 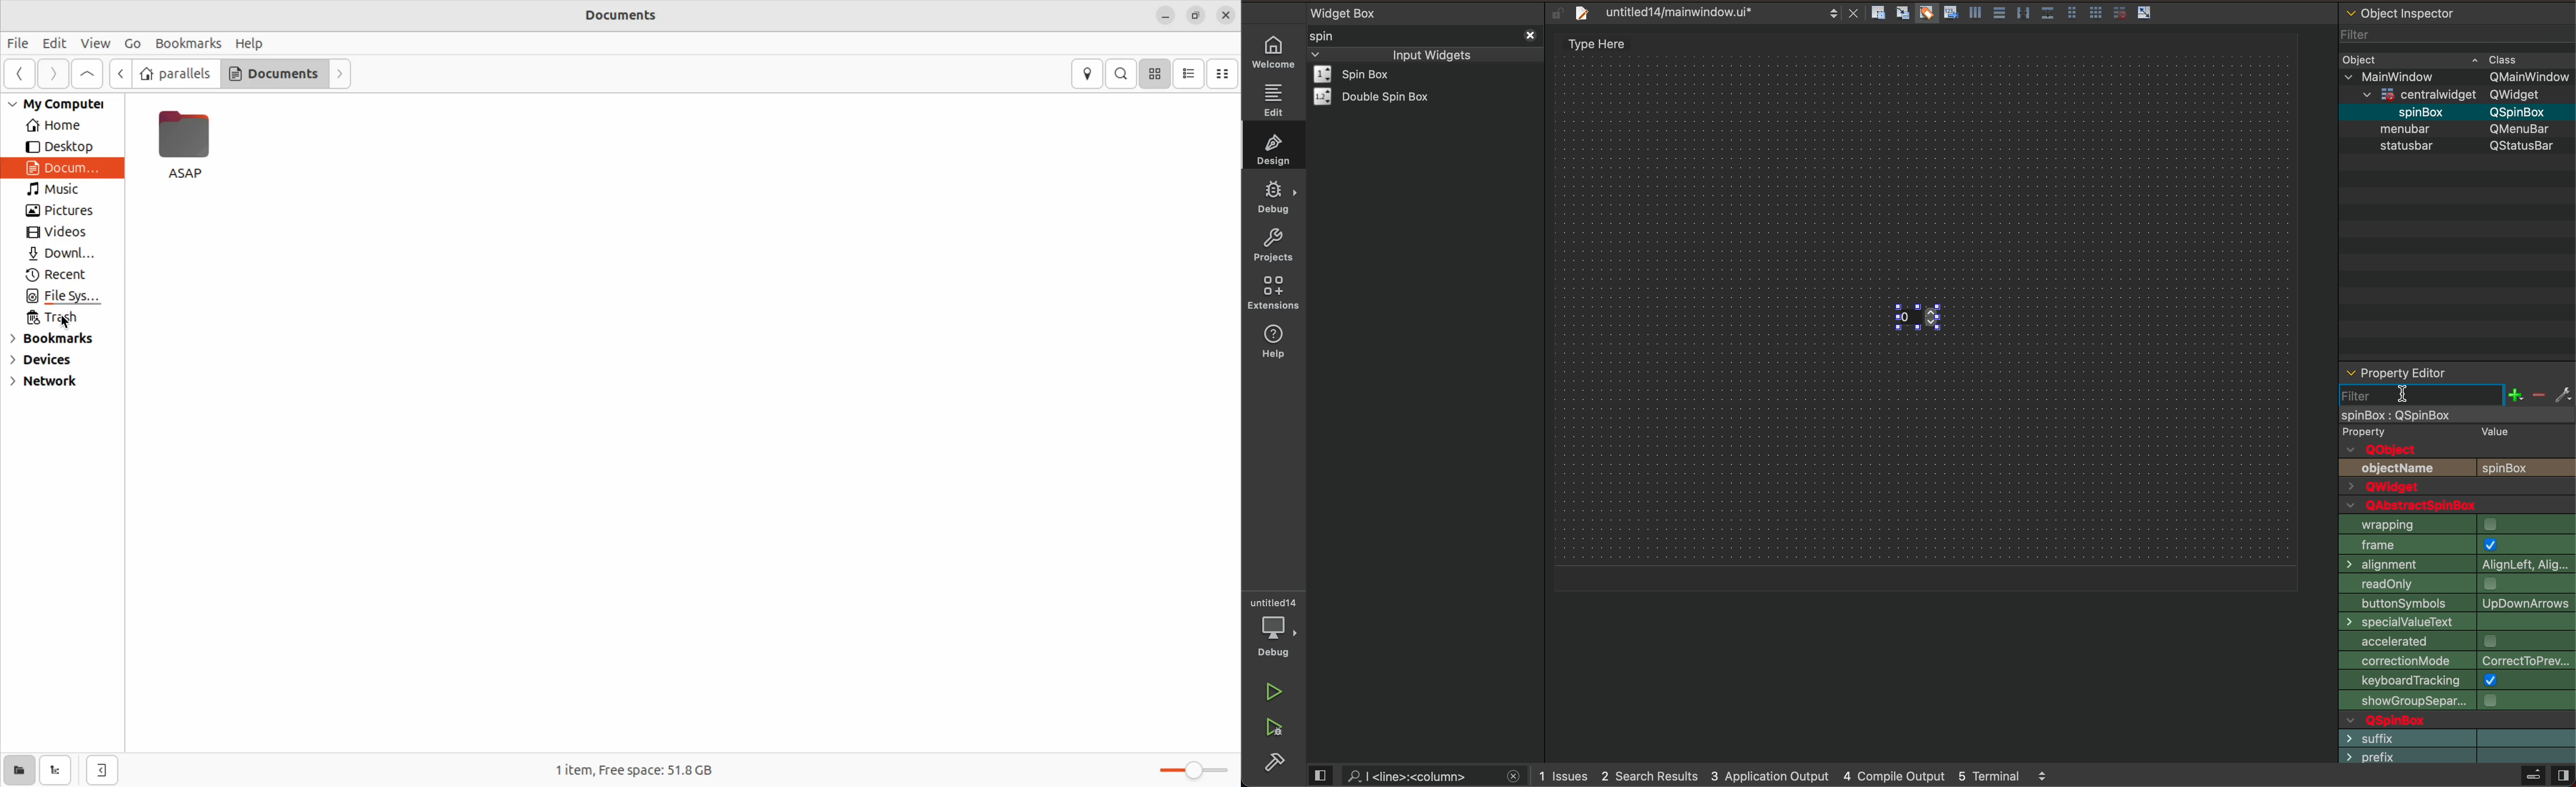 What do you see at coordinates (2457, 11) in the screenshot?
I see `object inspector` at bounding box center [2457, 11].